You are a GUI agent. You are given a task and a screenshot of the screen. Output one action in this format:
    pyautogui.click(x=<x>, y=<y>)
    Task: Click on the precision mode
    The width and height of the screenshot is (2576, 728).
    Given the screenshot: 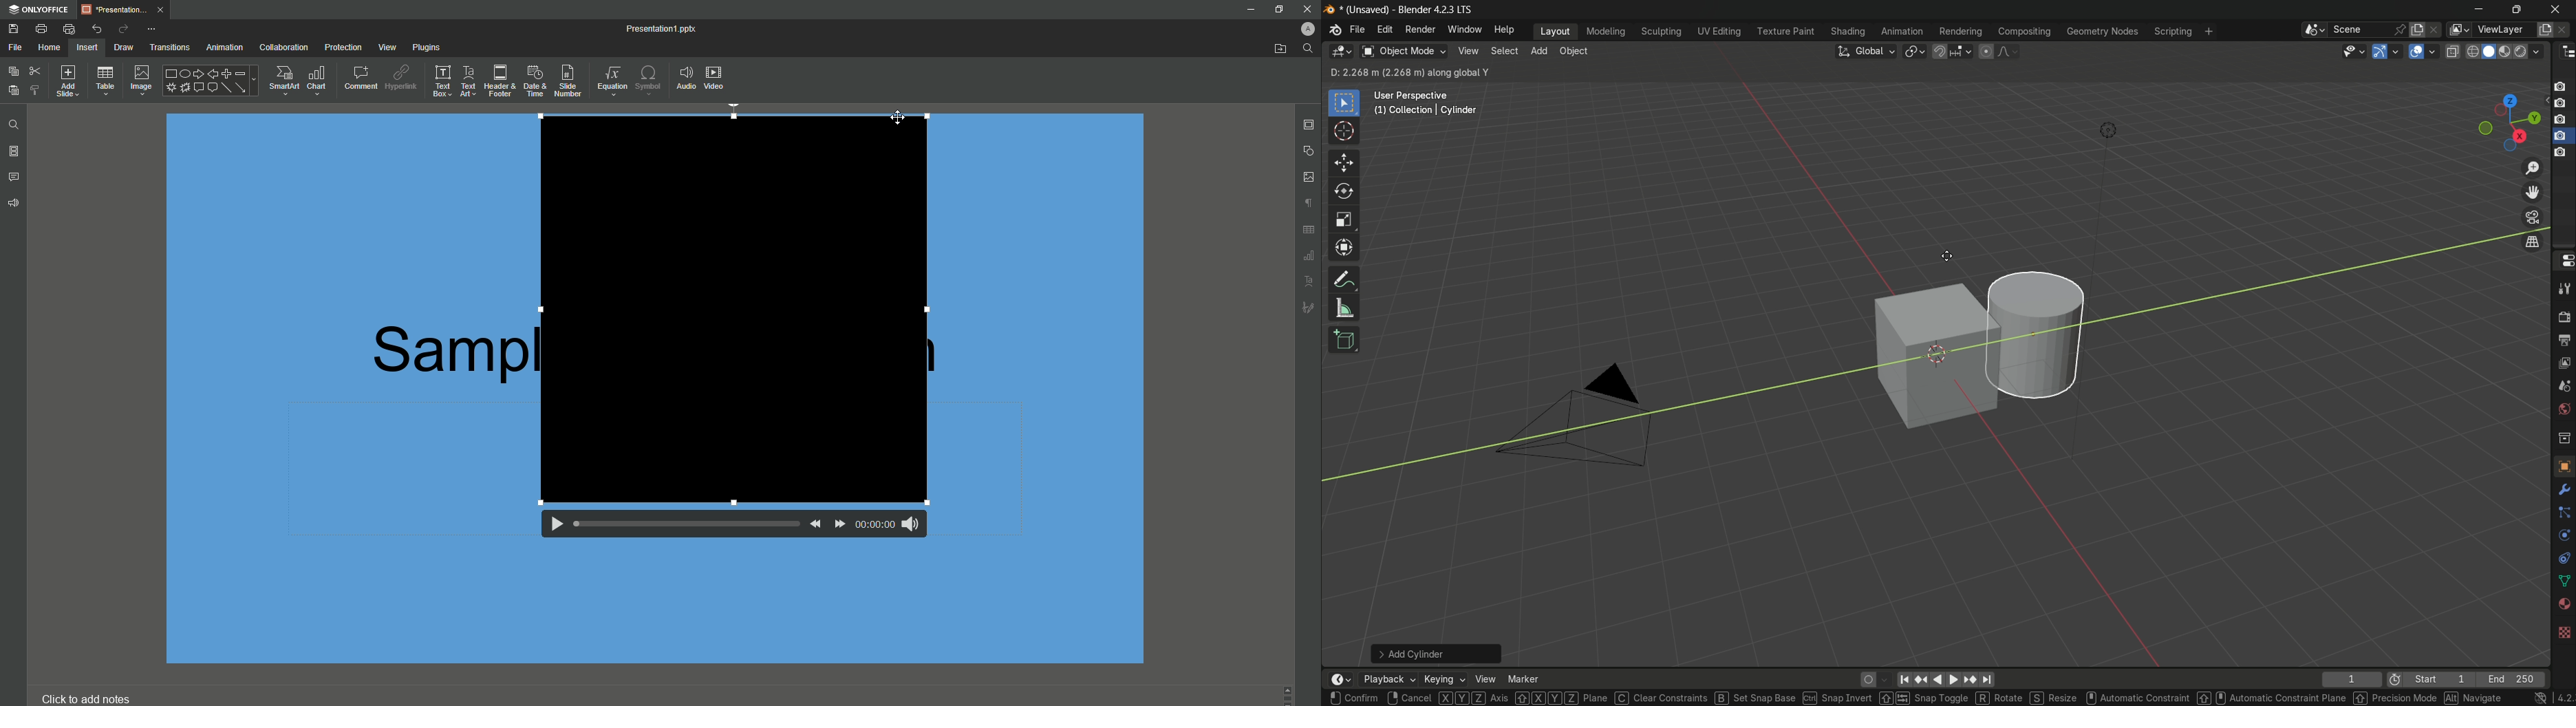 What is the action you would take?
    pyautogui.click(x=2394, y=697)
    